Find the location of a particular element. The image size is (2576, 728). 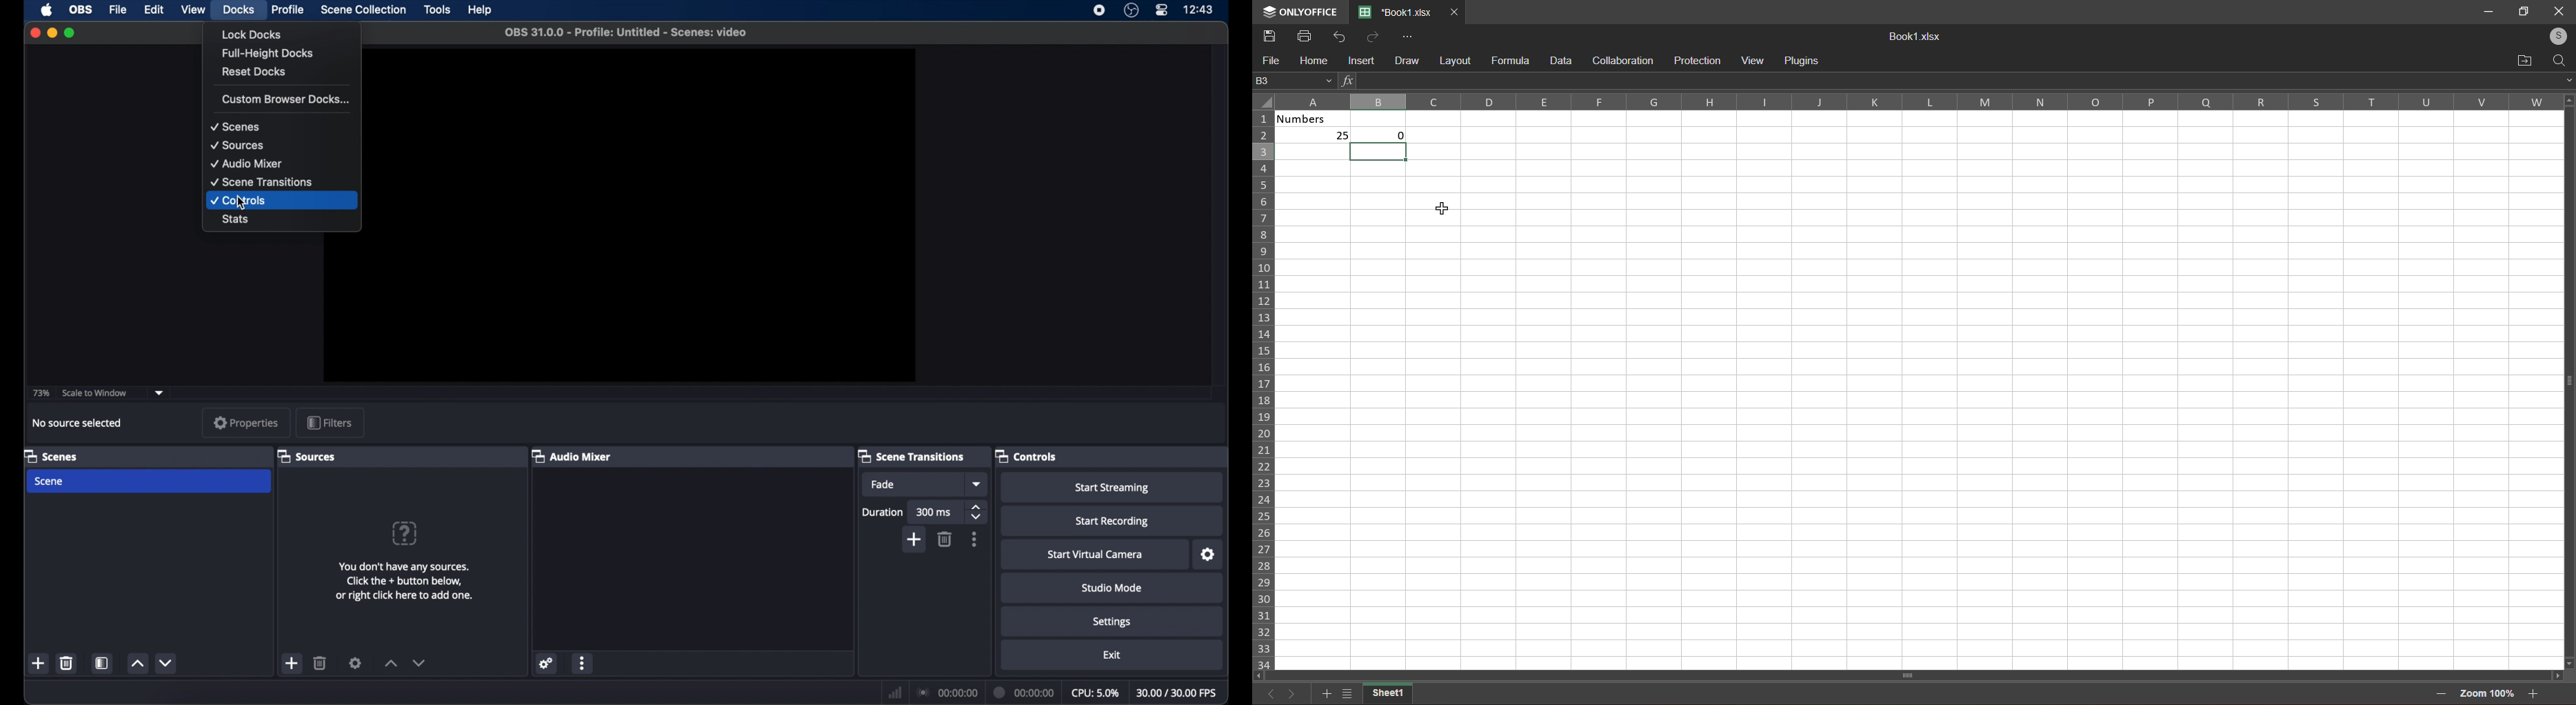

scenes is located at coordinates (52, 456).